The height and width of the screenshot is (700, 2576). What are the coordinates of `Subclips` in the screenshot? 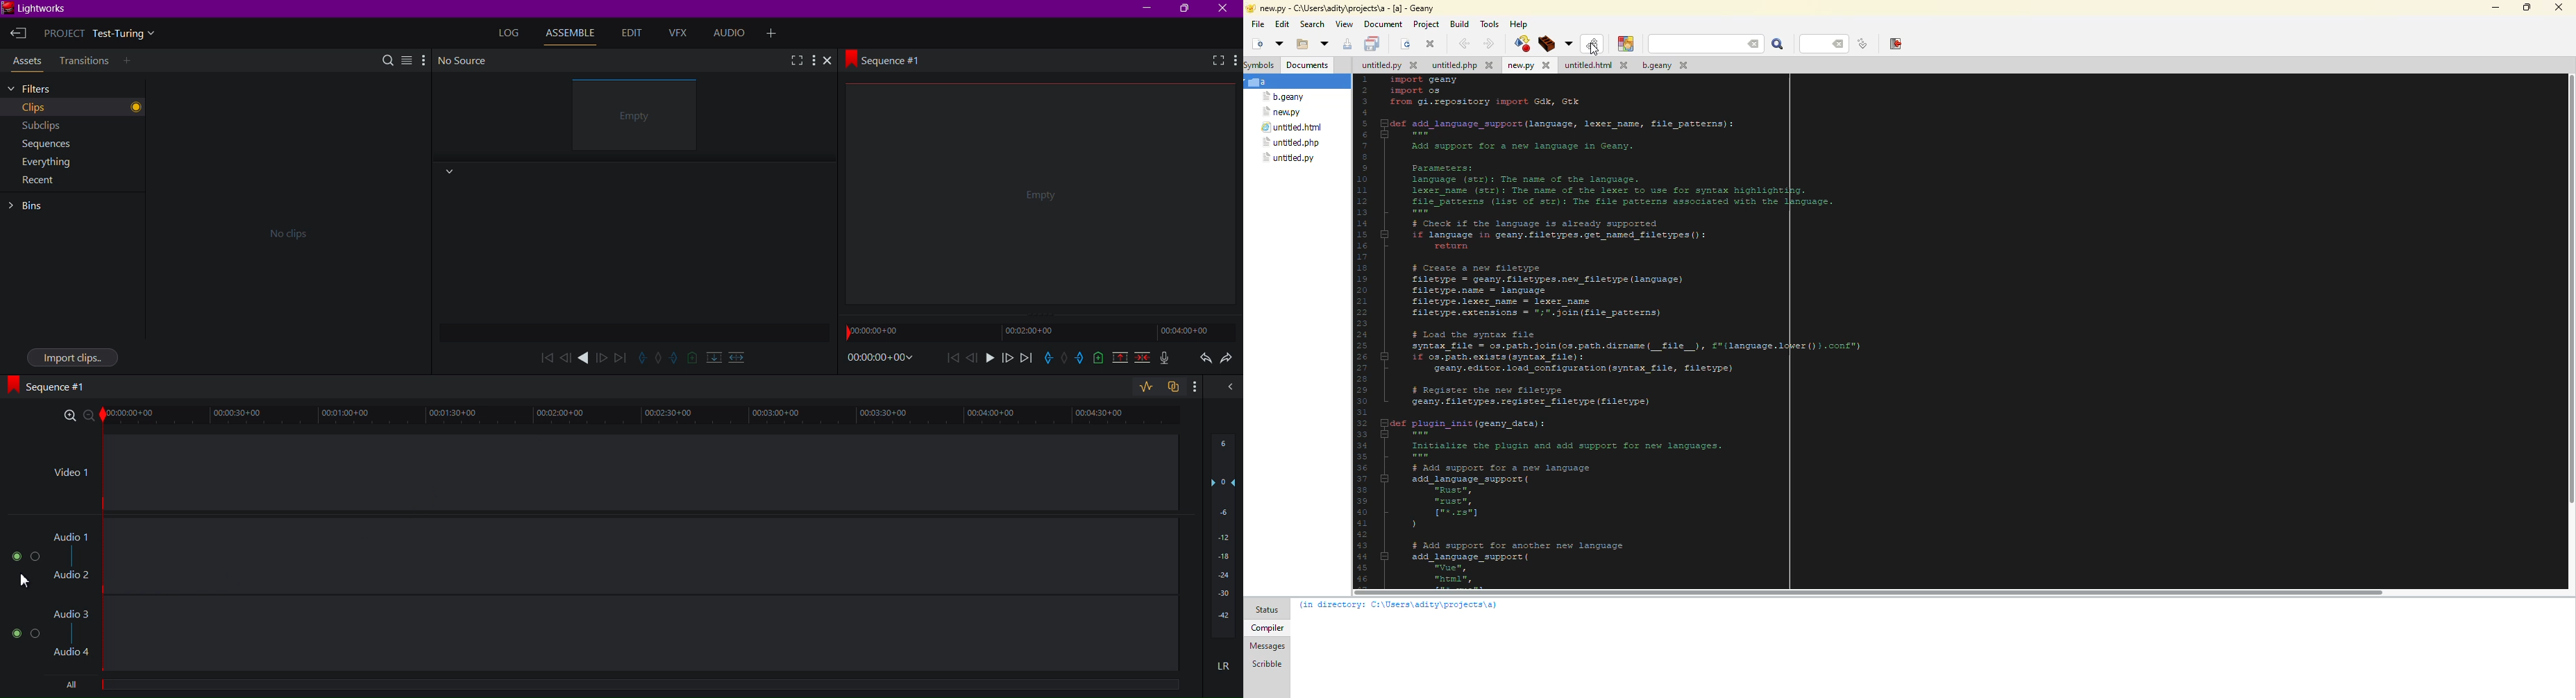 It's located at (73, 126).